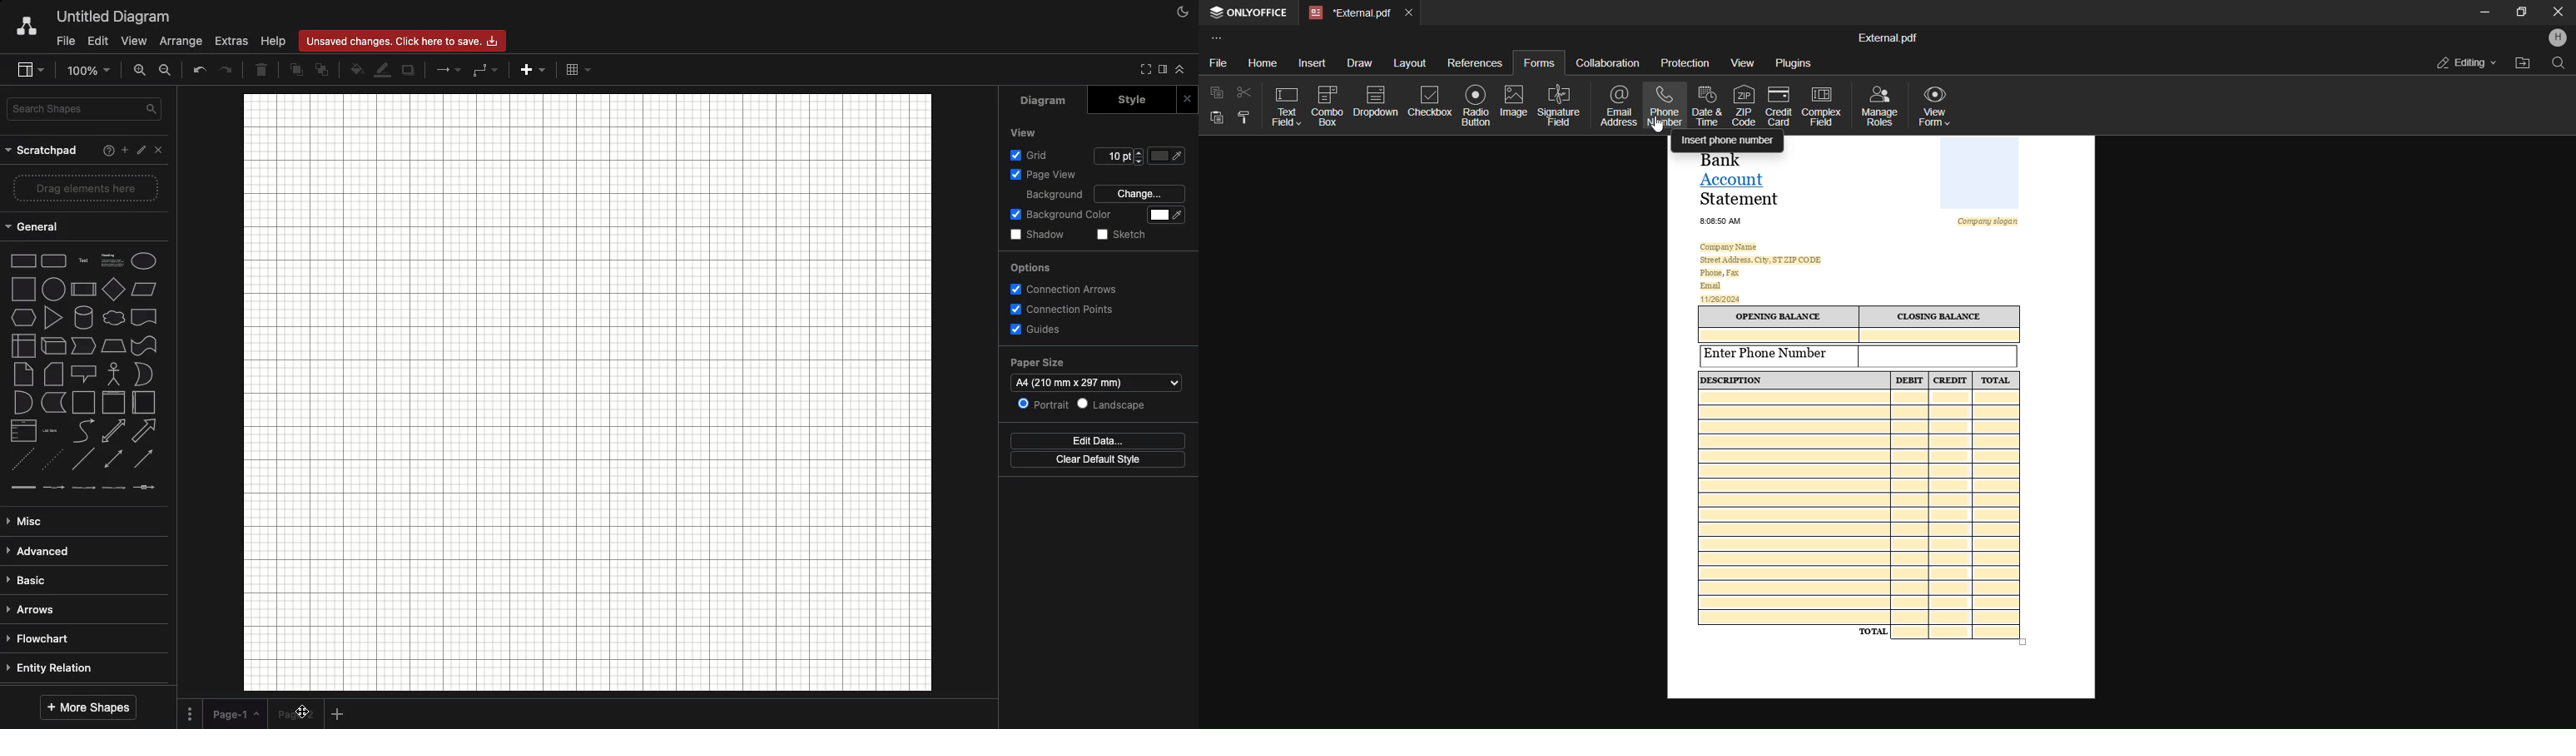  What do you see at coordinates (1094, 383) in the screenshot?
I see `a4 (210 mmx297 mm) ` at bounding box center [1094, 383].